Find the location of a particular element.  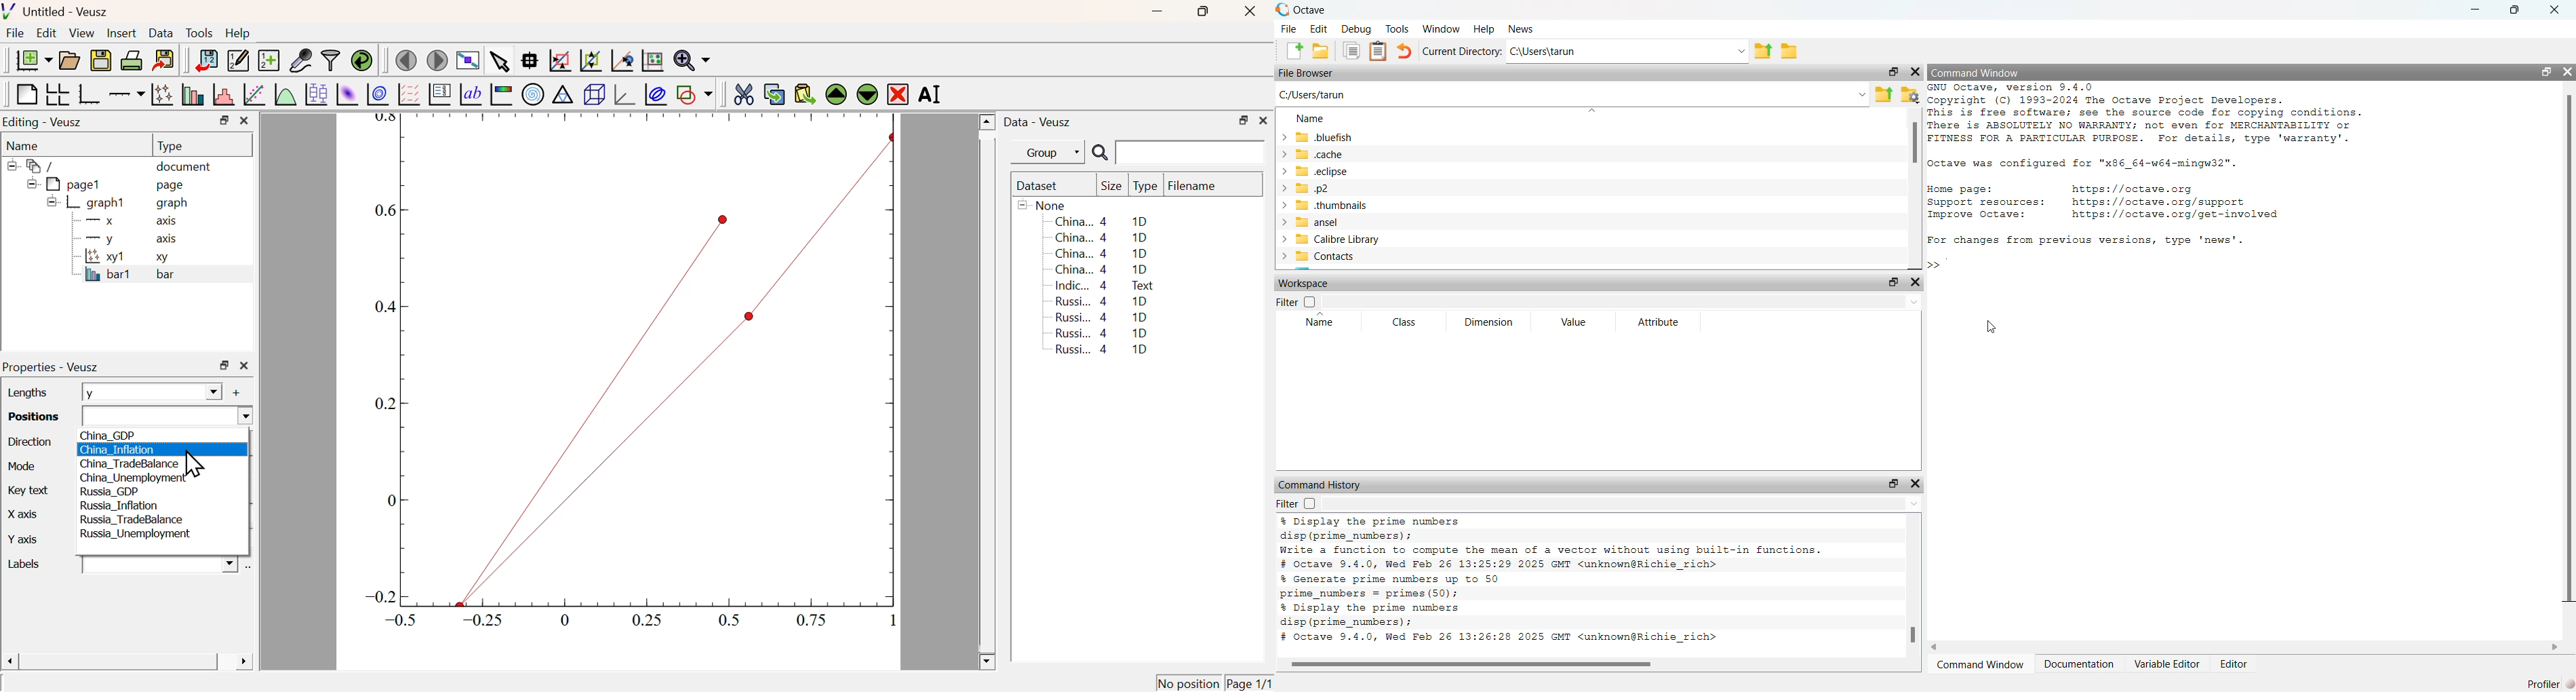

Text Label is located at coordinates (471, 95).